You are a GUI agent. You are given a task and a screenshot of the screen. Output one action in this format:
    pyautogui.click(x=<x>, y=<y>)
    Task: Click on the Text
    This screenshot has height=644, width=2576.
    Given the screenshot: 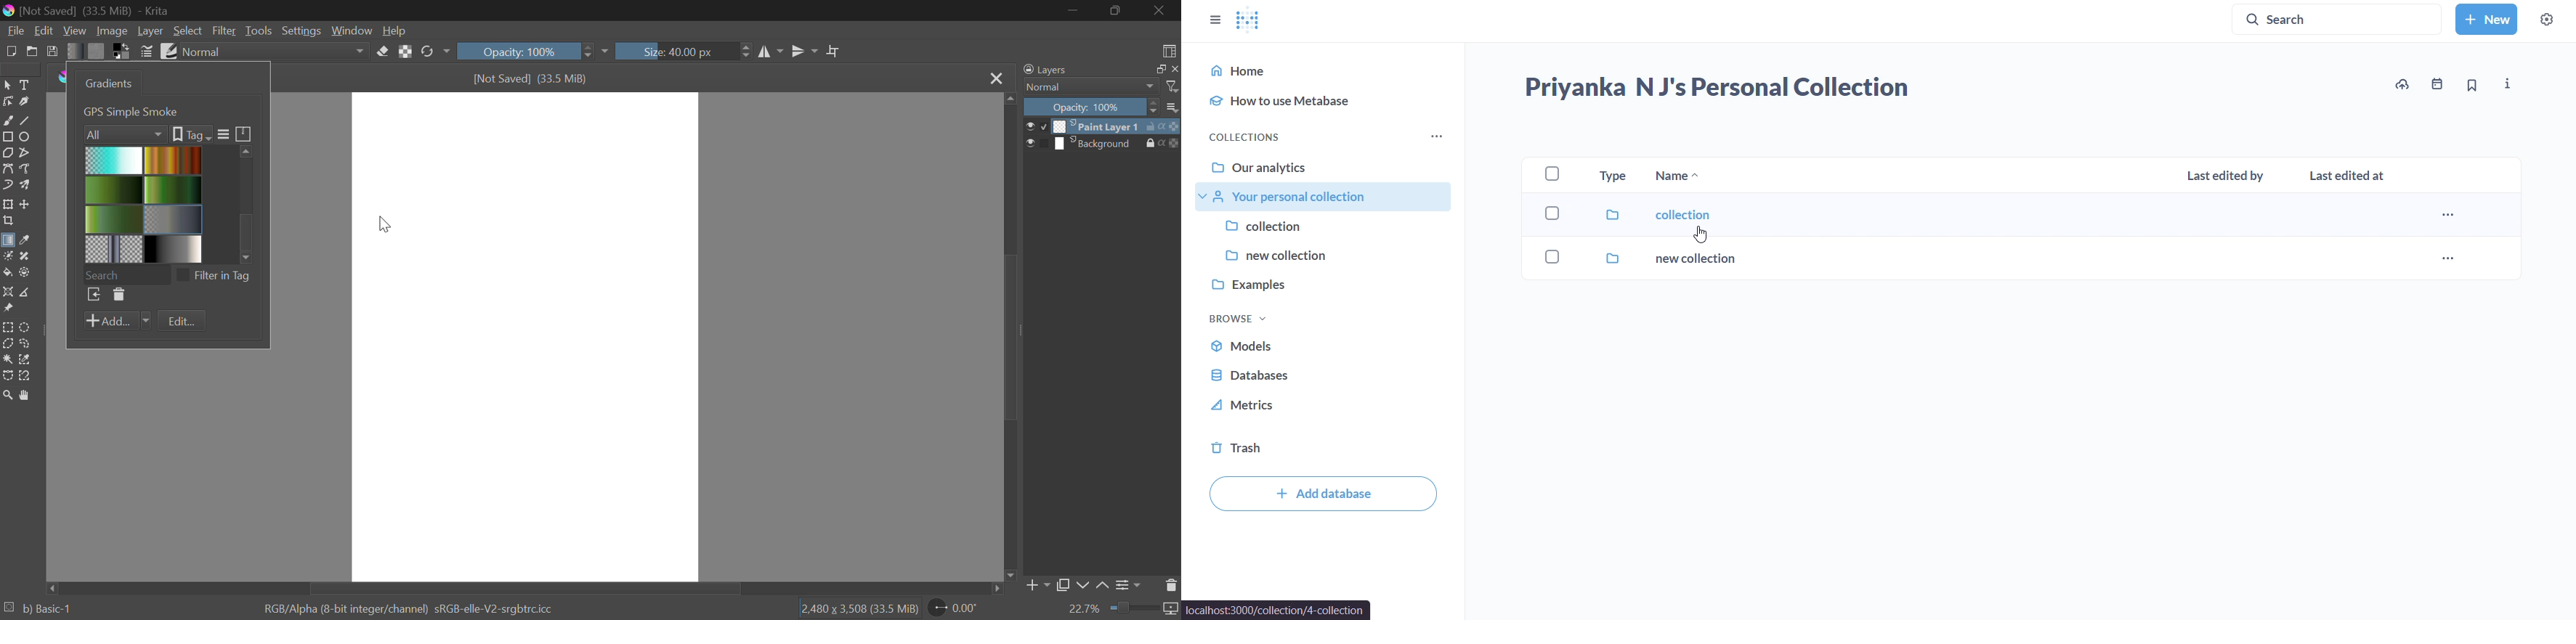 What is the action you would take?
    pyautogui.click(x=23, y=84)
    